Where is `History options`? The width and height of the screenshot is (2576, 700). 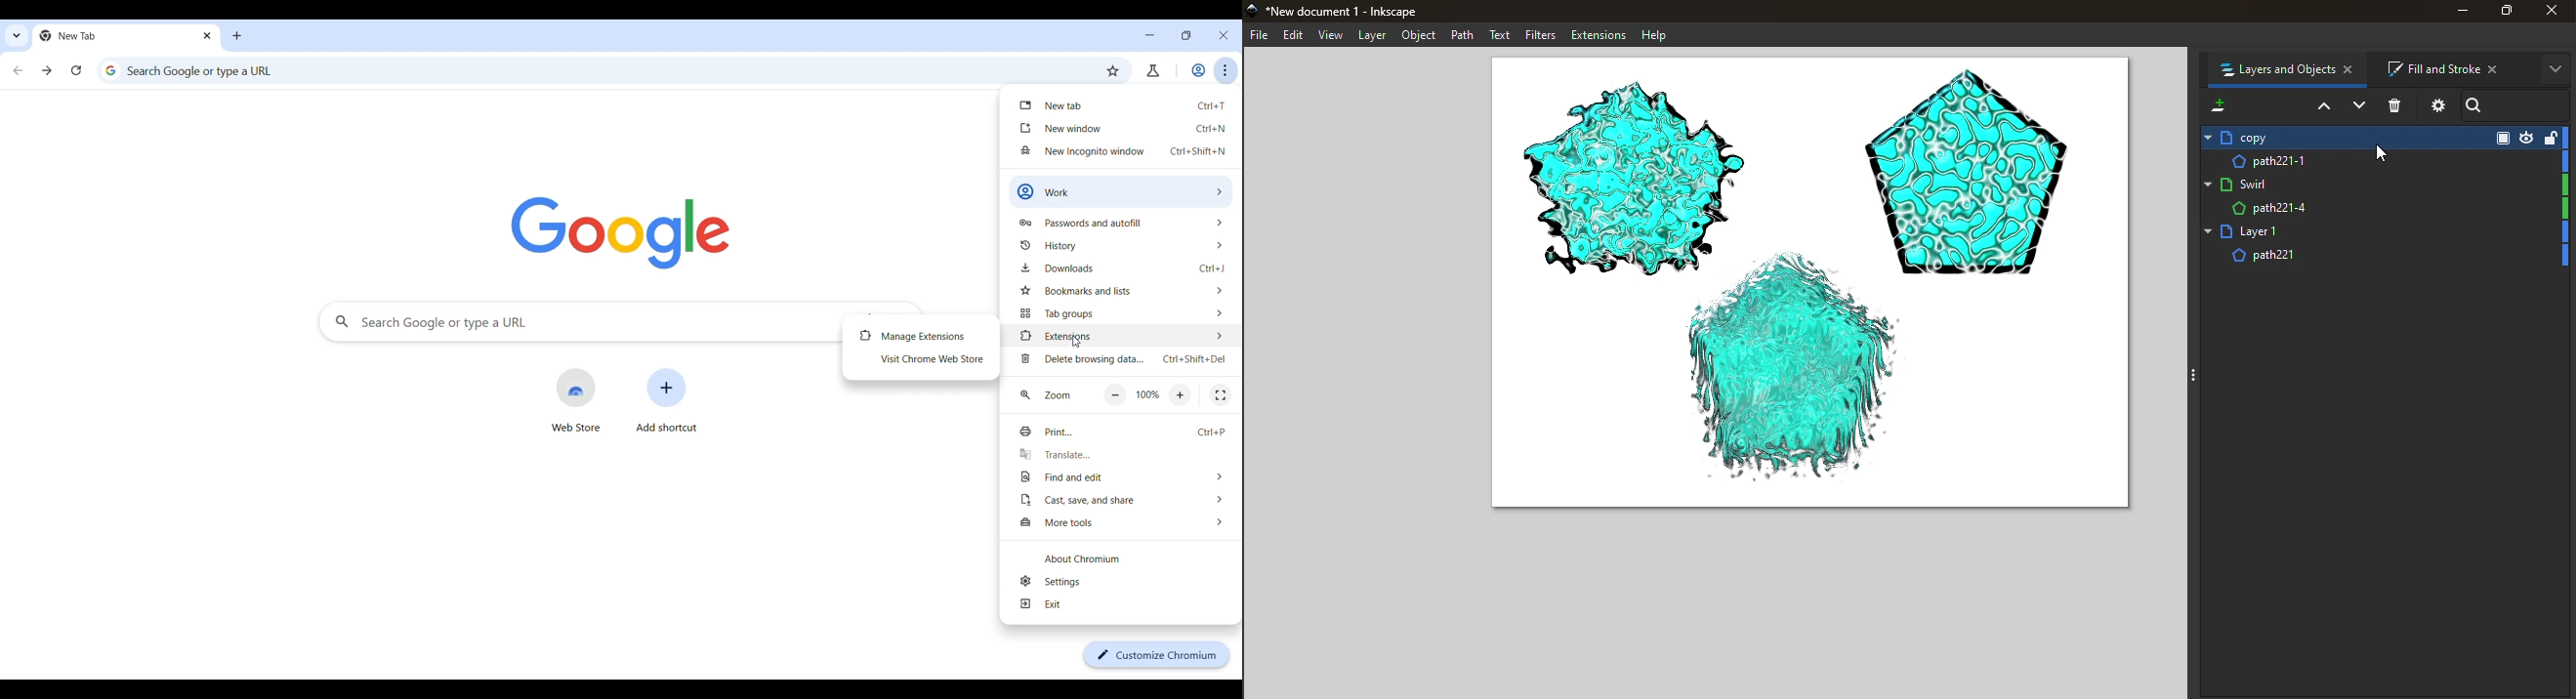 History options is located at coordinates (1122, 245).